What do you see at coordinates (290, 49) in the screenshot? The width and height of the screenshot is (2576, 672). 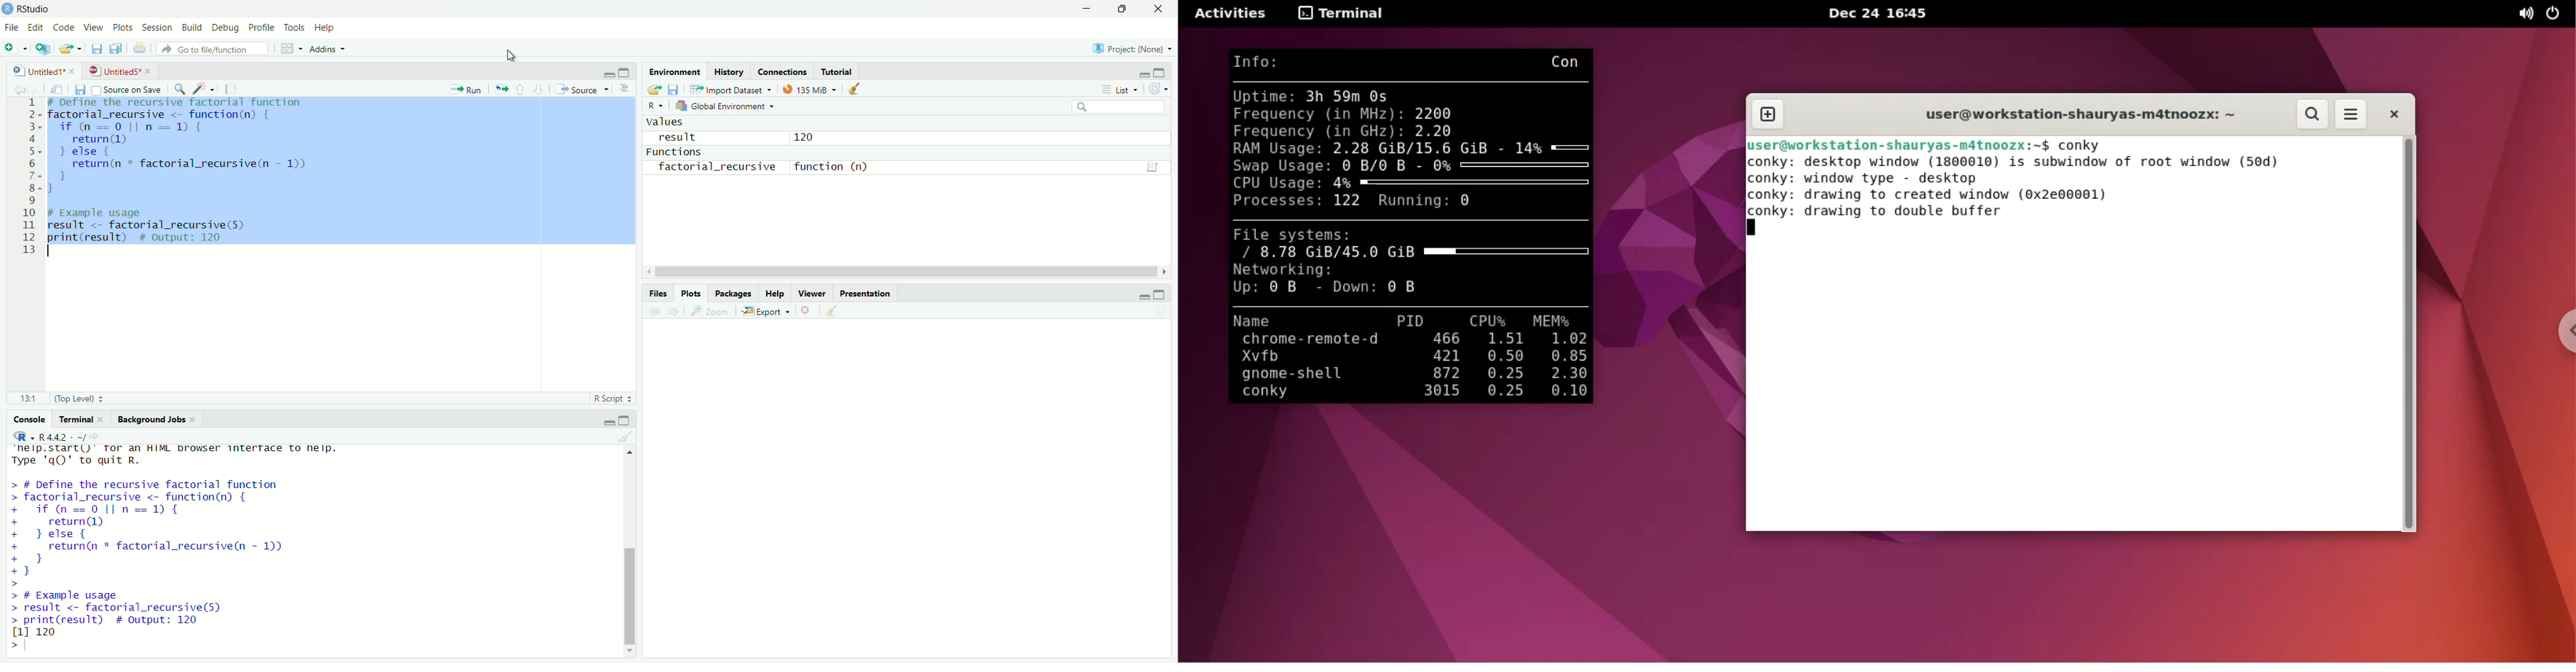 I see `Workspace panes` at bounding box center [290, 49].